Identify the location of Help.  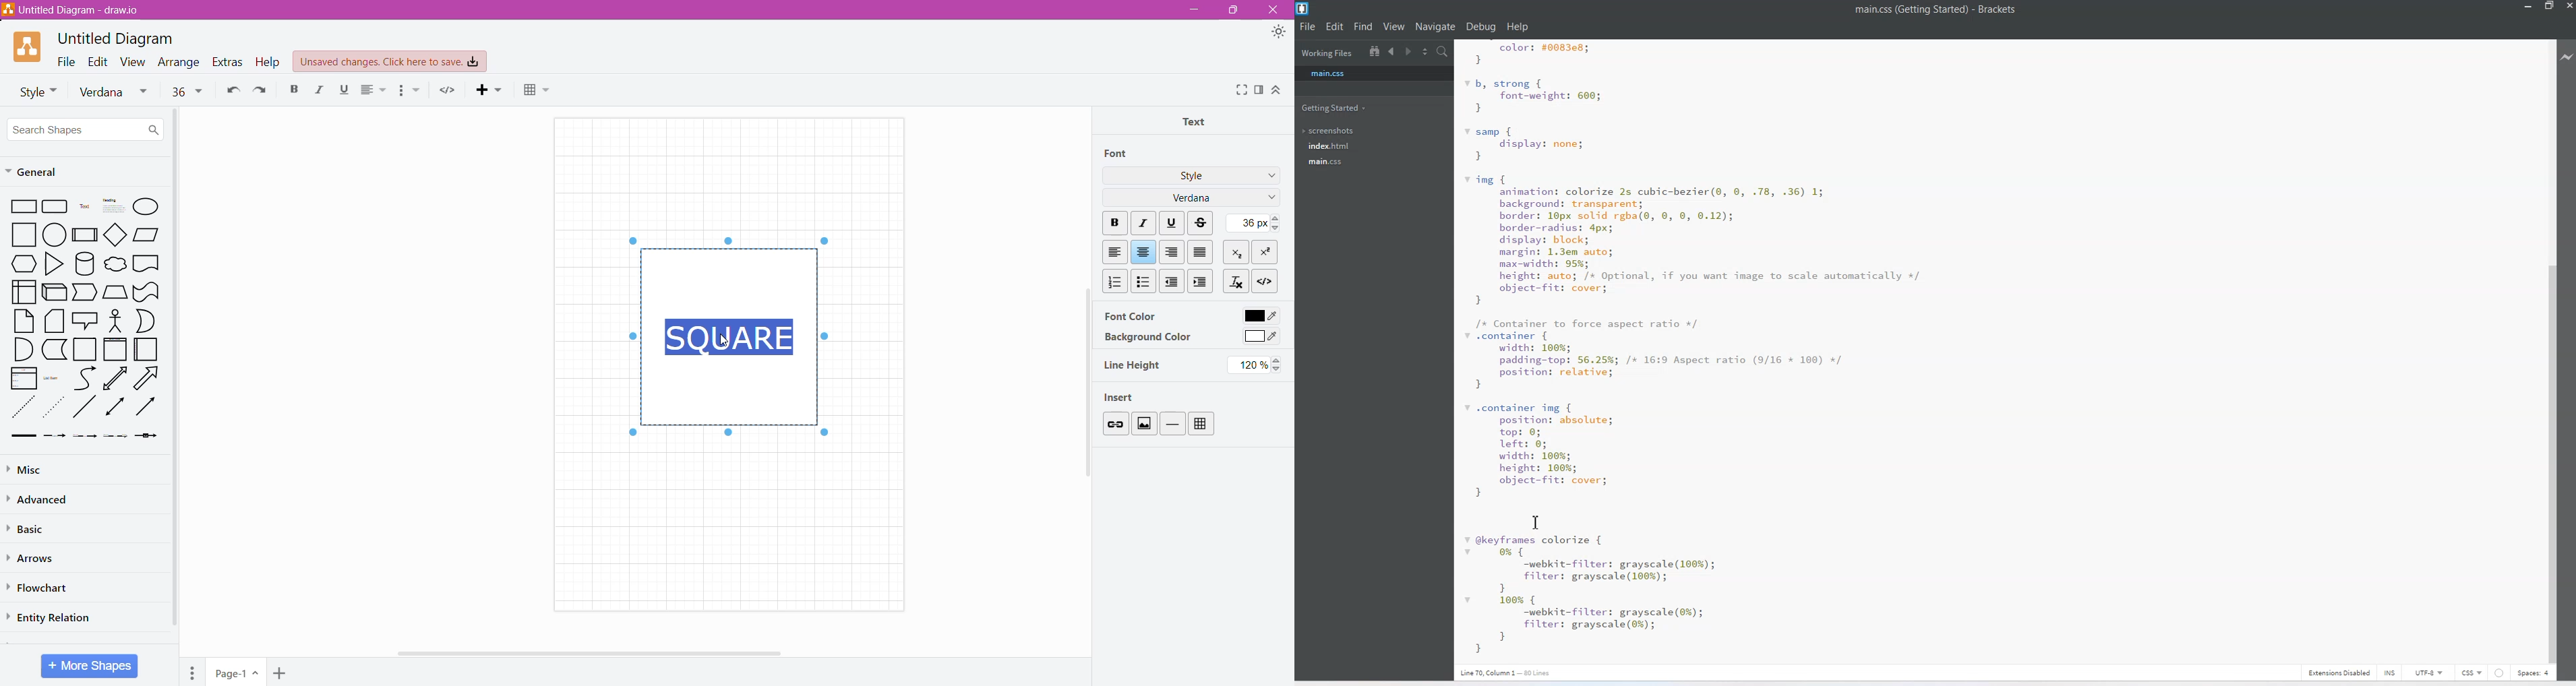
(270, 61).